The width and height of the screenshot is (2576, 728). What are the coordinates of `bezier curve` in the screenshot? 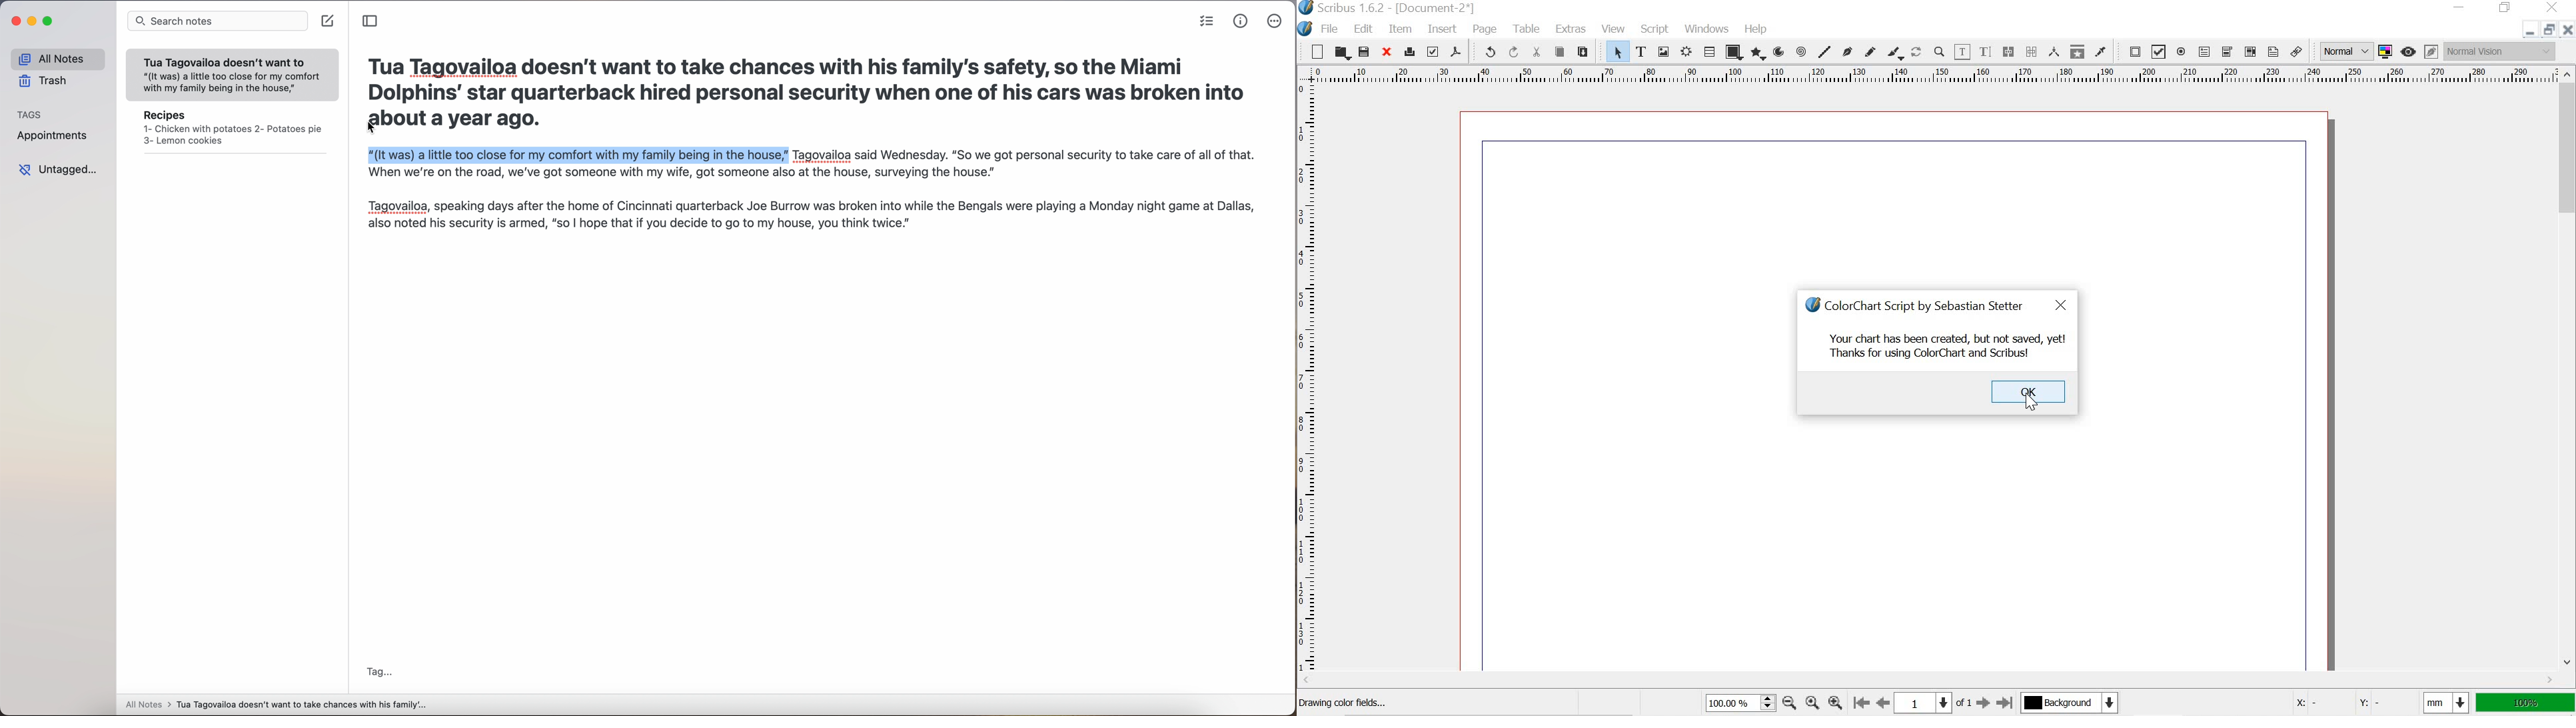 It's located at (1848, 51).